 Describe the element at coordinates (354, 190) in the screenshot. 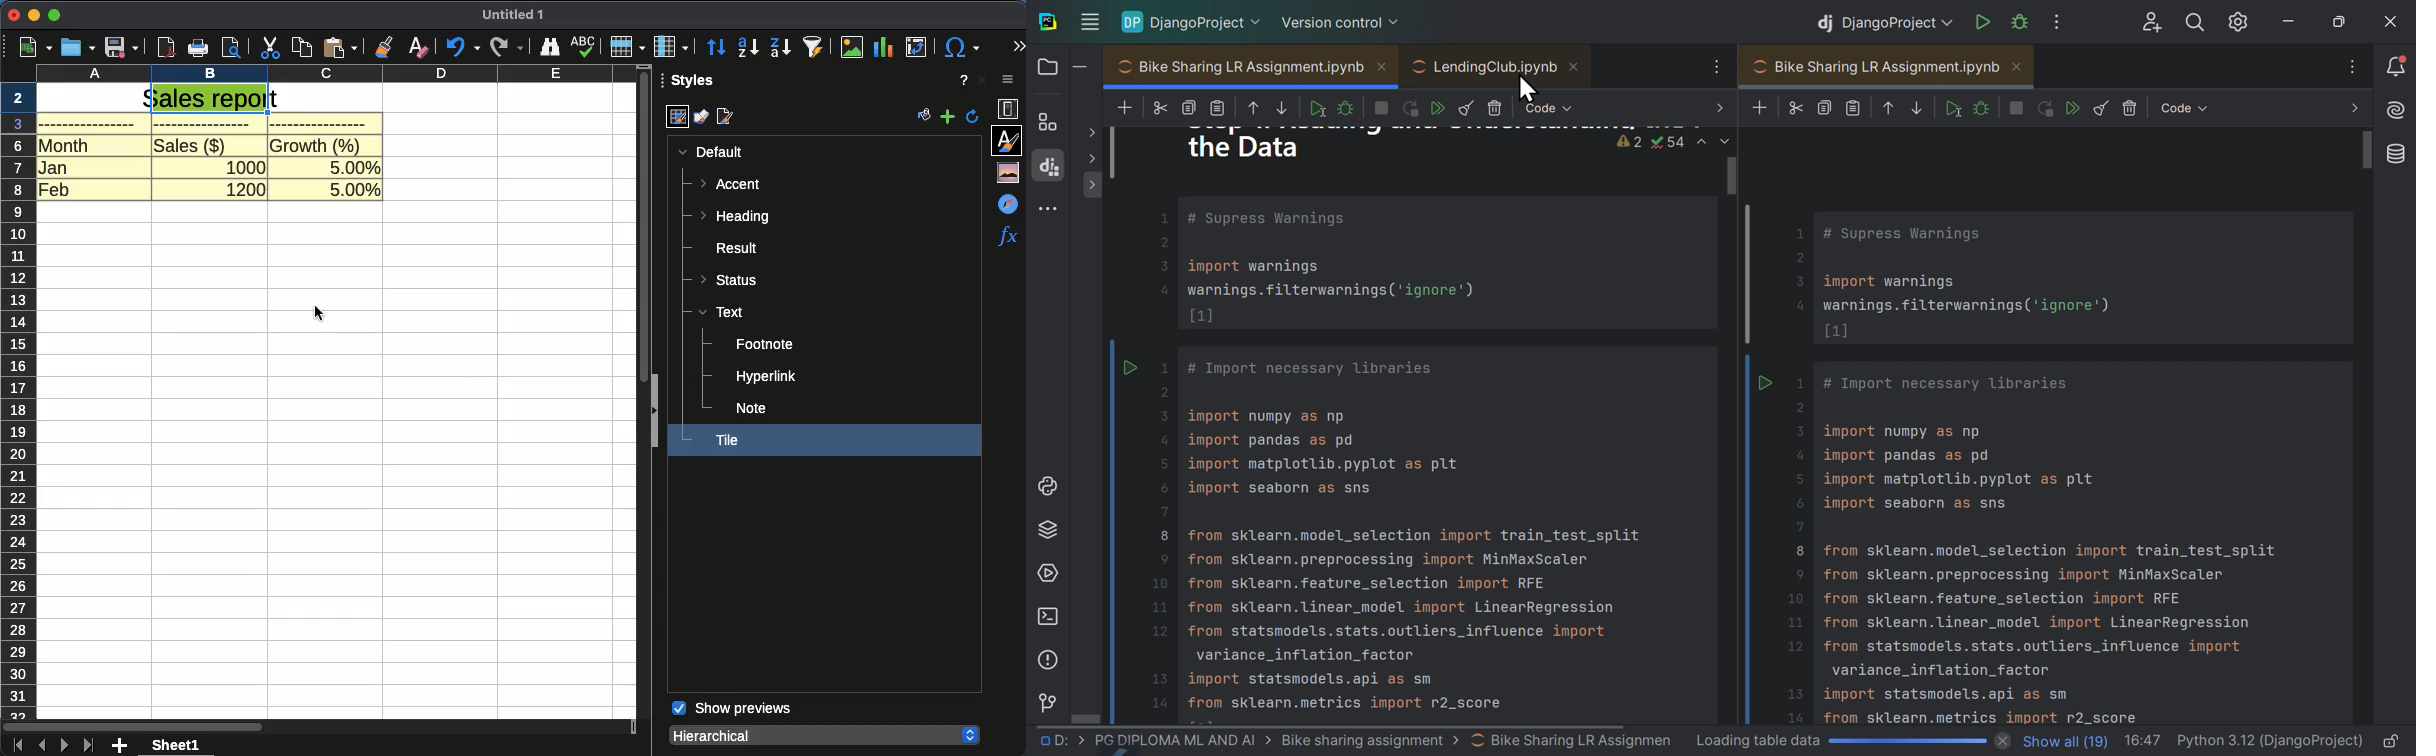

I see `5.00%` at that location.